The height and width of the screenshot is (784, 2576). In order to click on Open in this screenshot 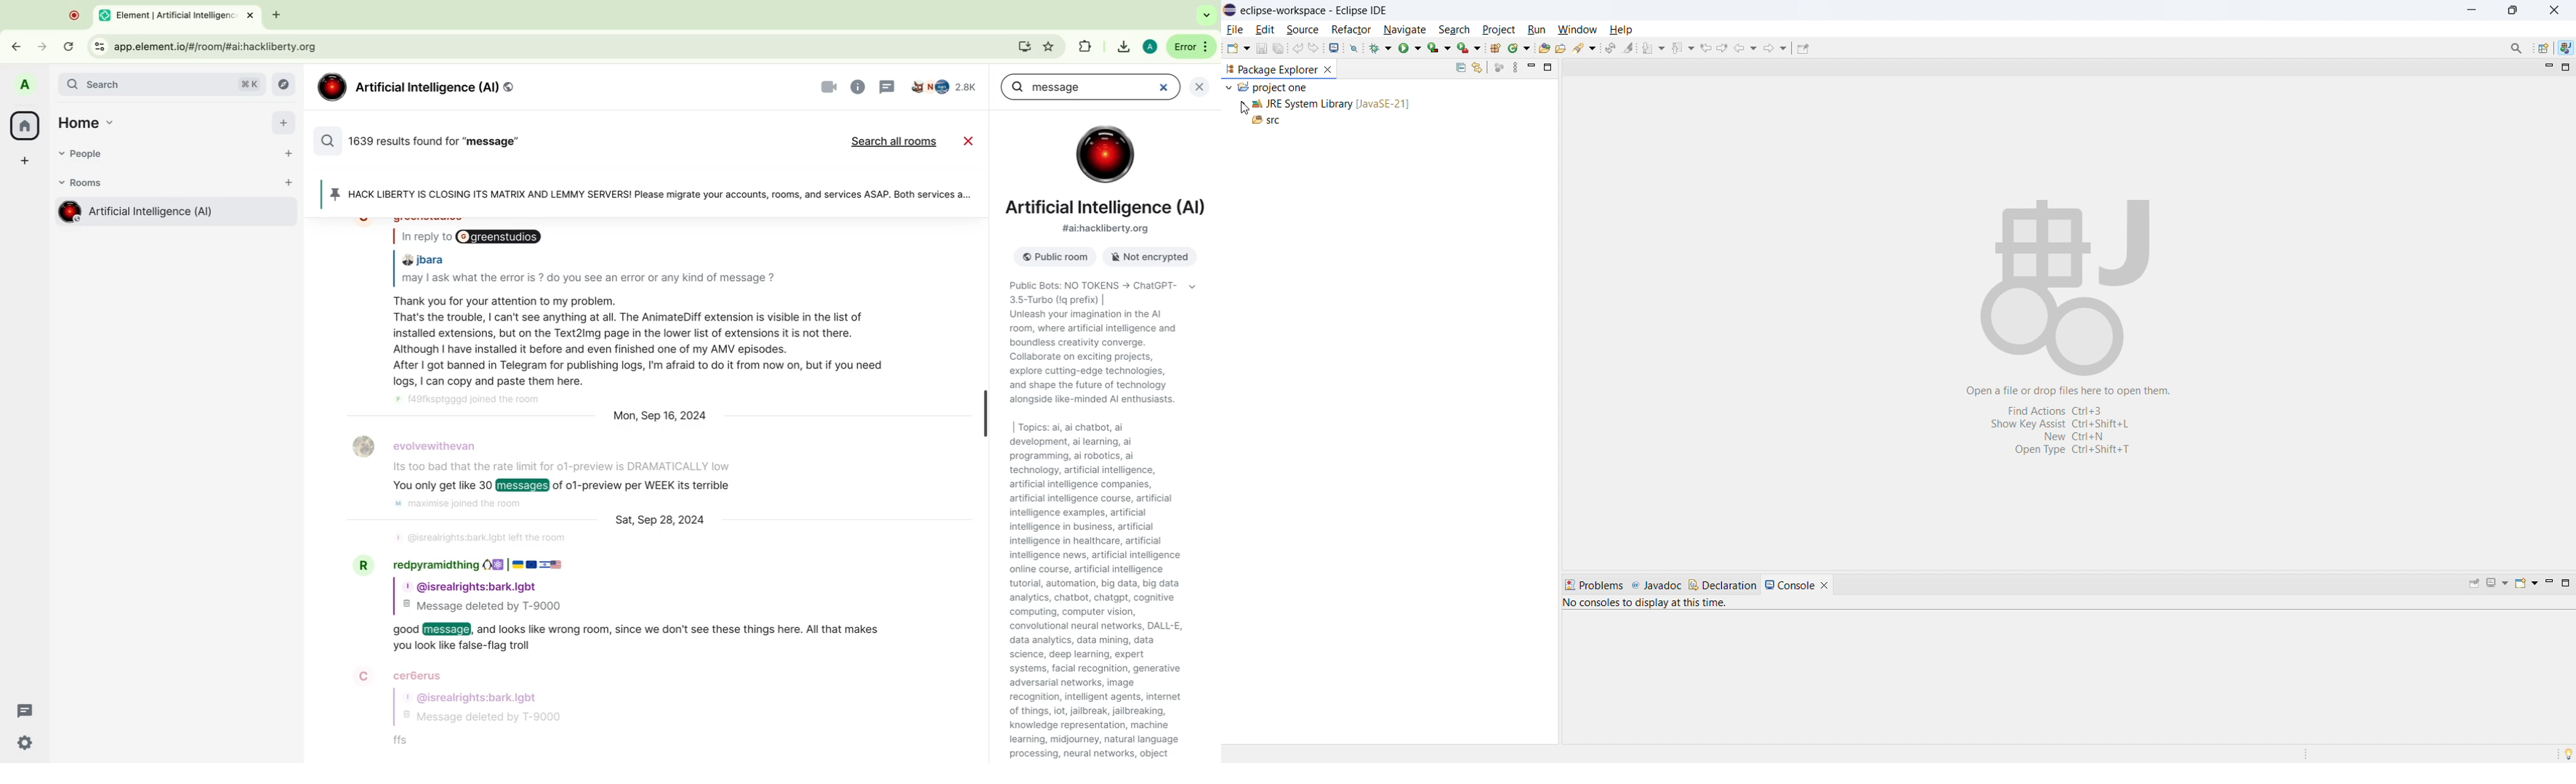, I will do `click(1565, 48)`.